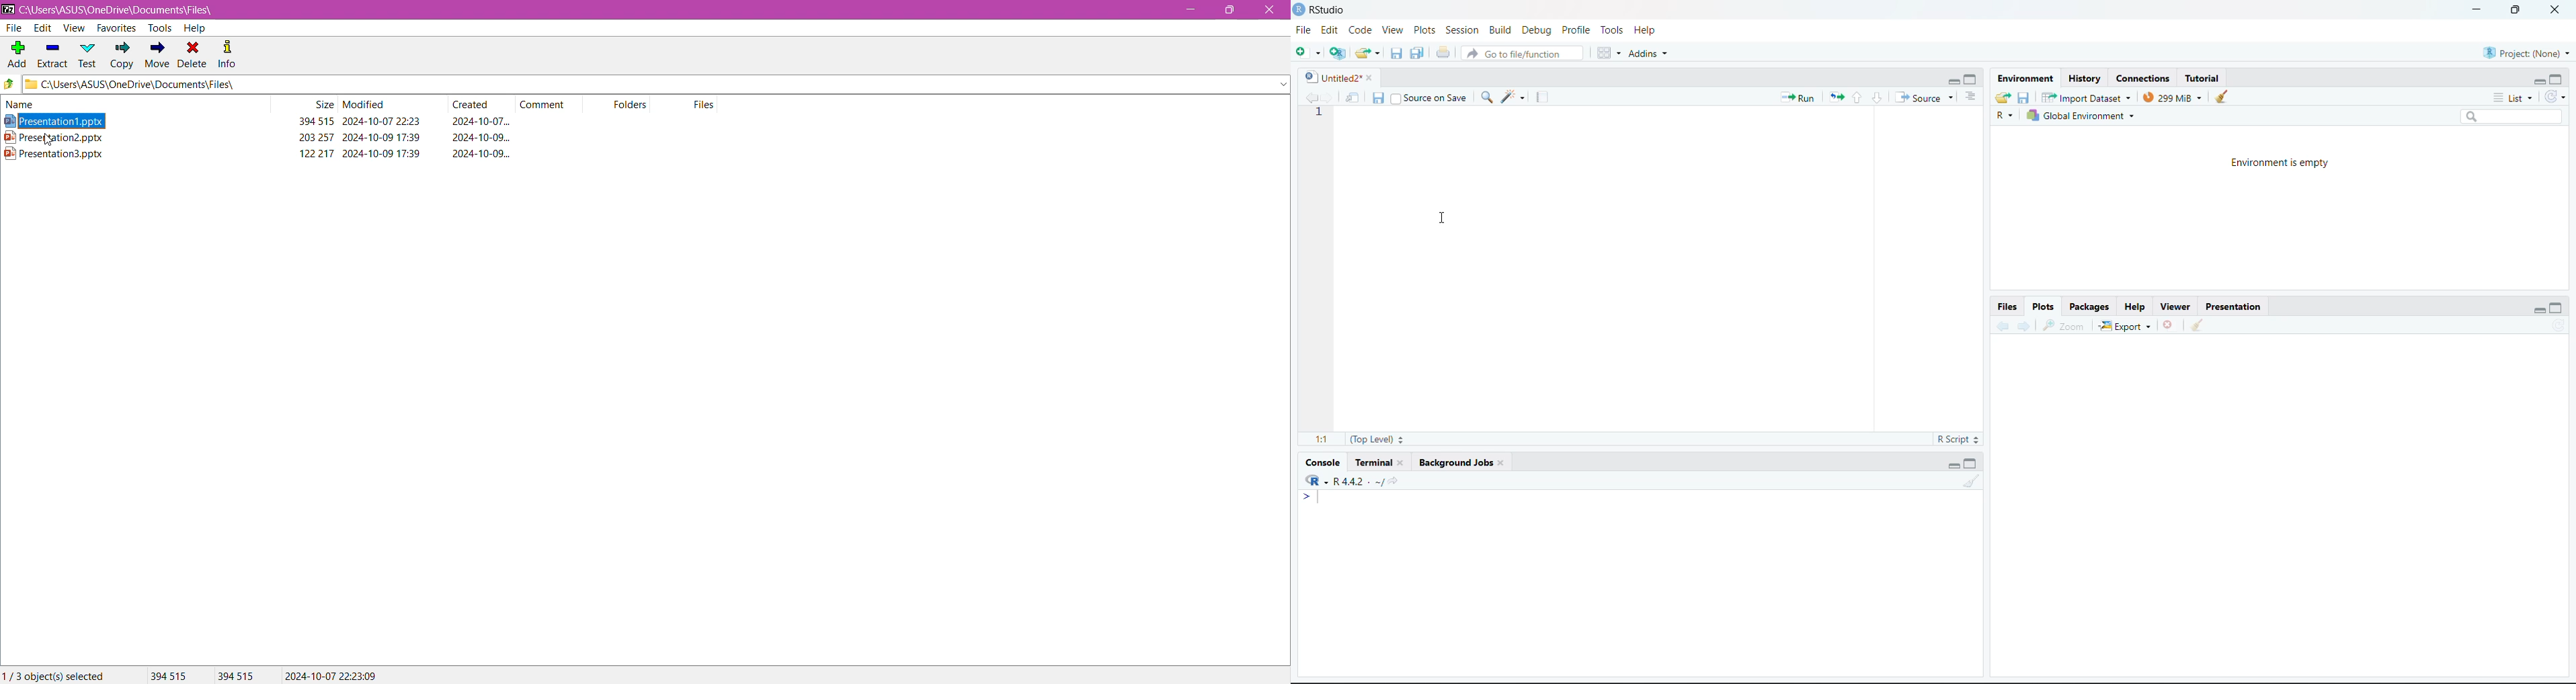 This screenshot has height=700, width=2576. What do you see at coordinates (1970, 79) in the screenshot?
I see `maximize` at bounding box center [1970, 79].